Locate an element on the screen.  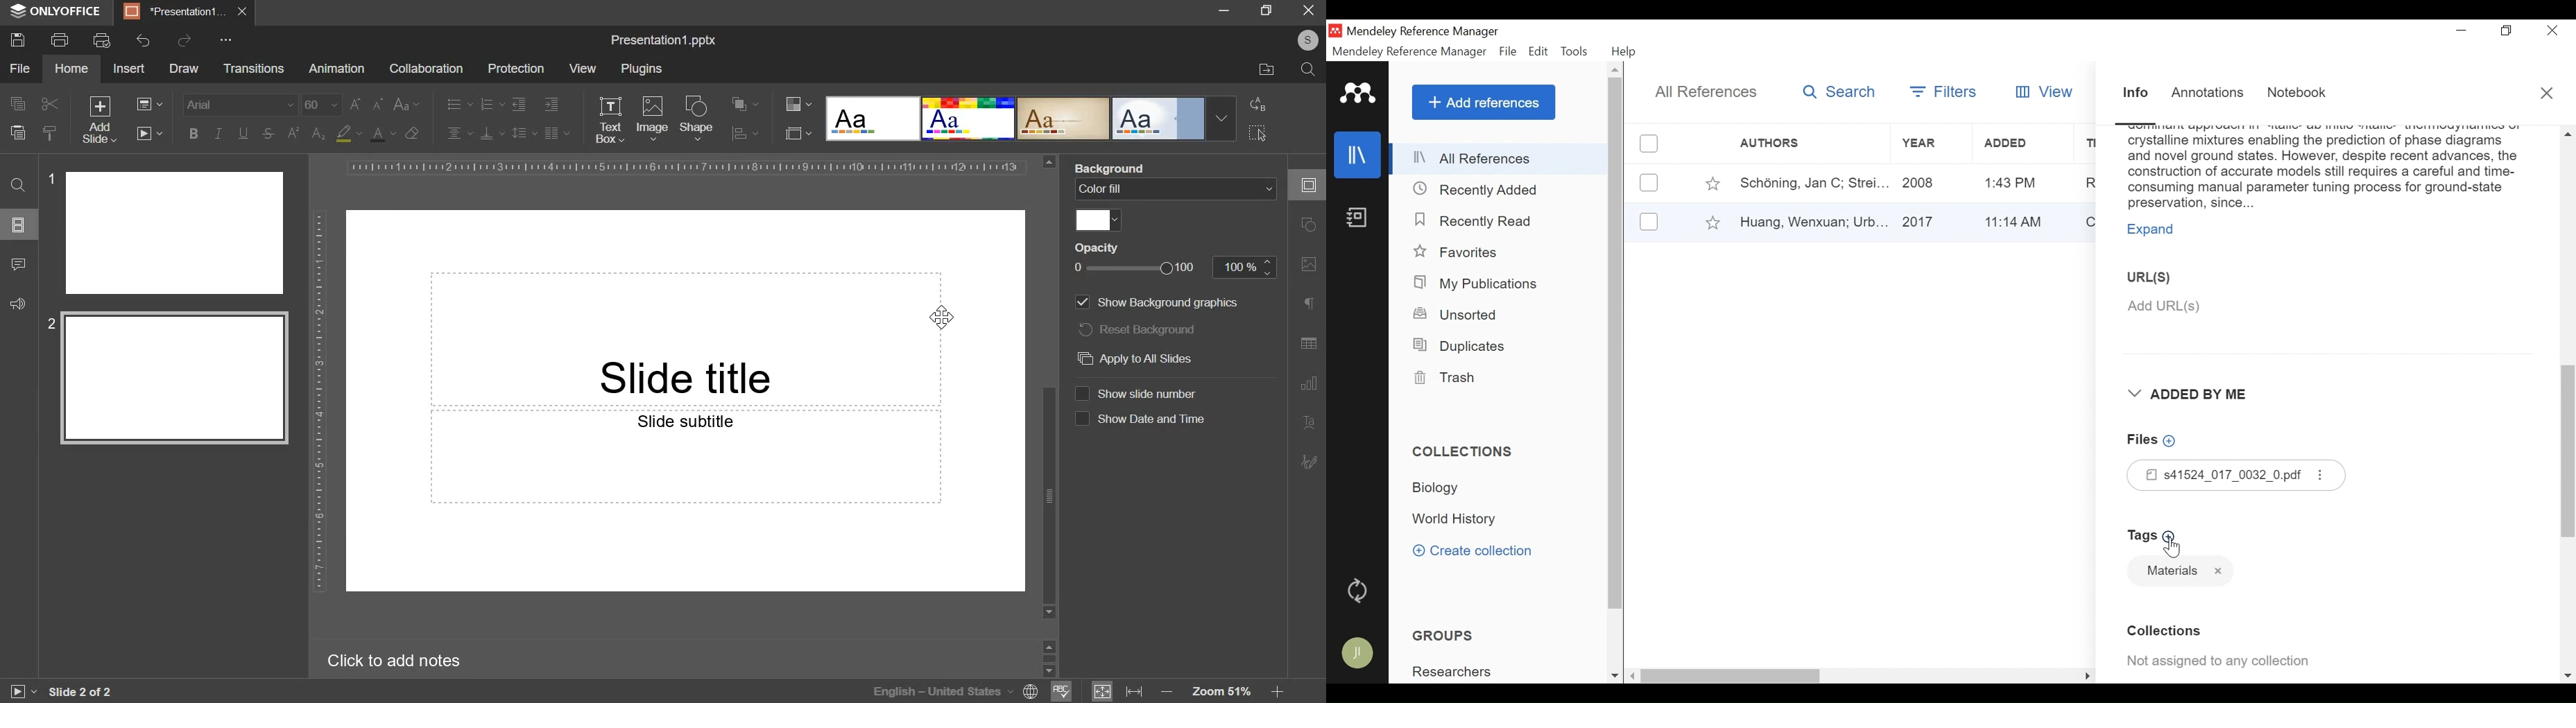
slide 2 is located at coordinates (169, 380).